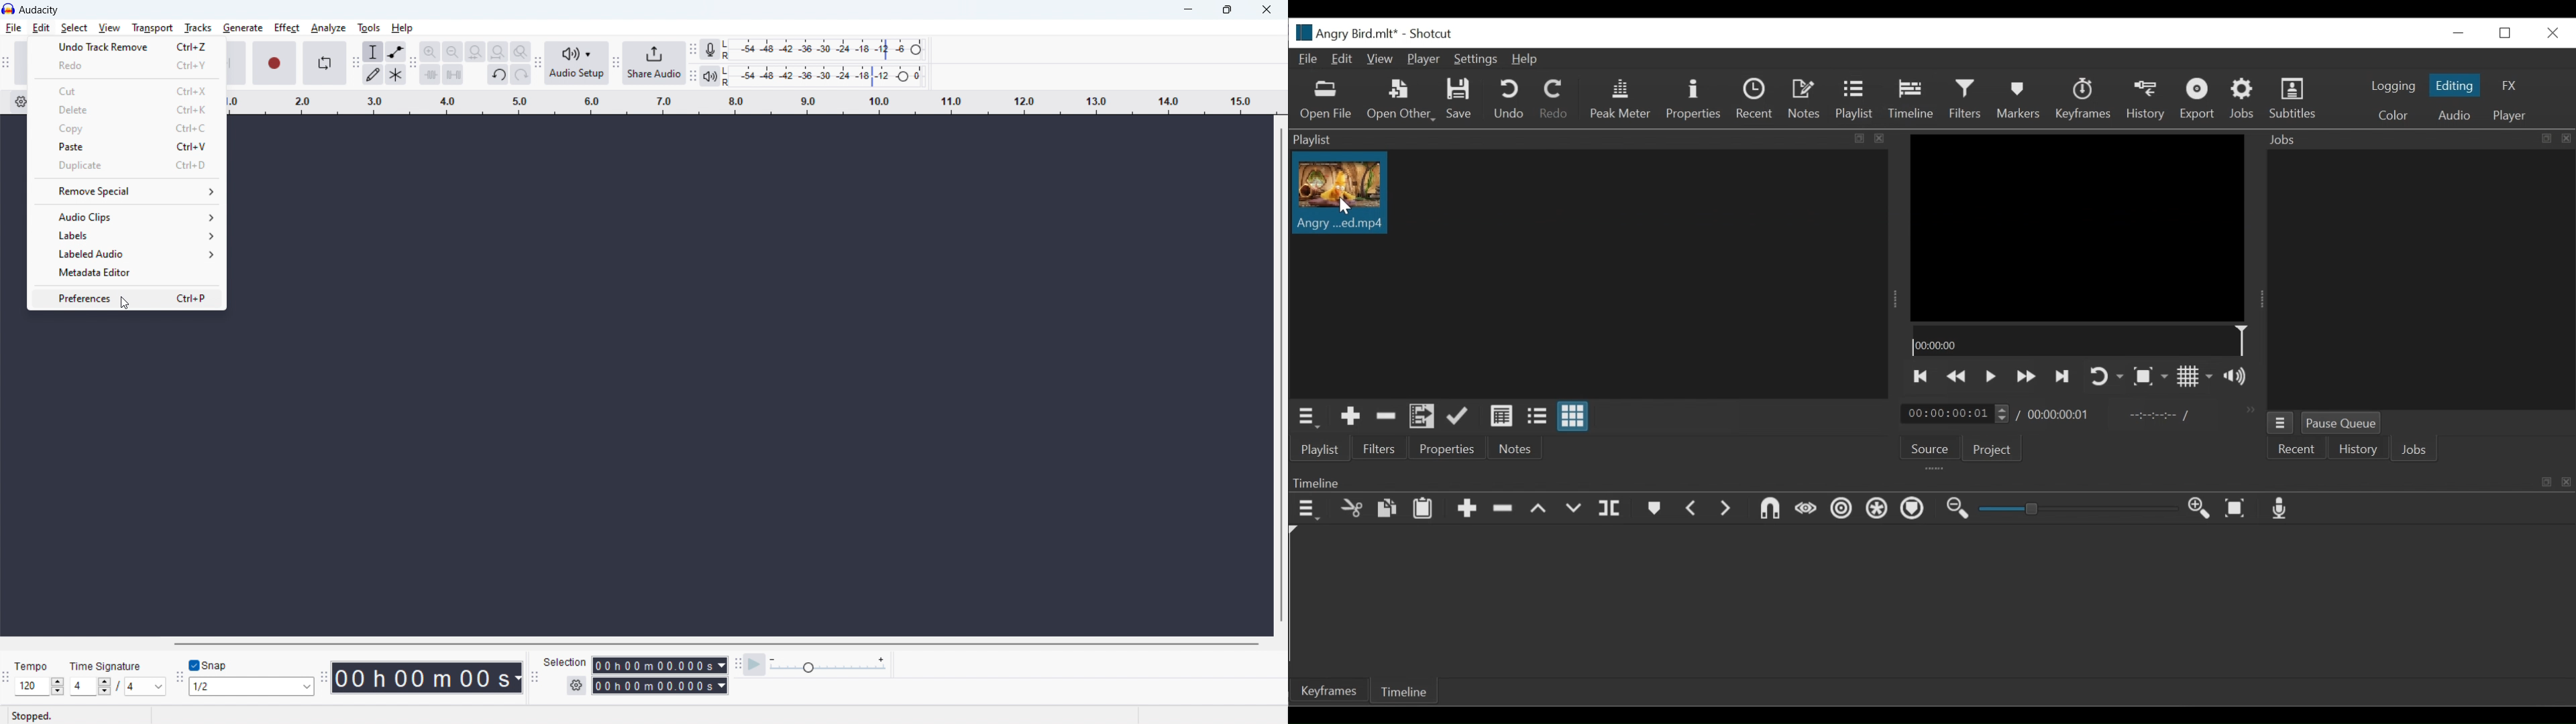  What do you see at coordinates (430, 74) in the screenshot?
I see `trim audio outside selection` at bounding box center [430, 74].